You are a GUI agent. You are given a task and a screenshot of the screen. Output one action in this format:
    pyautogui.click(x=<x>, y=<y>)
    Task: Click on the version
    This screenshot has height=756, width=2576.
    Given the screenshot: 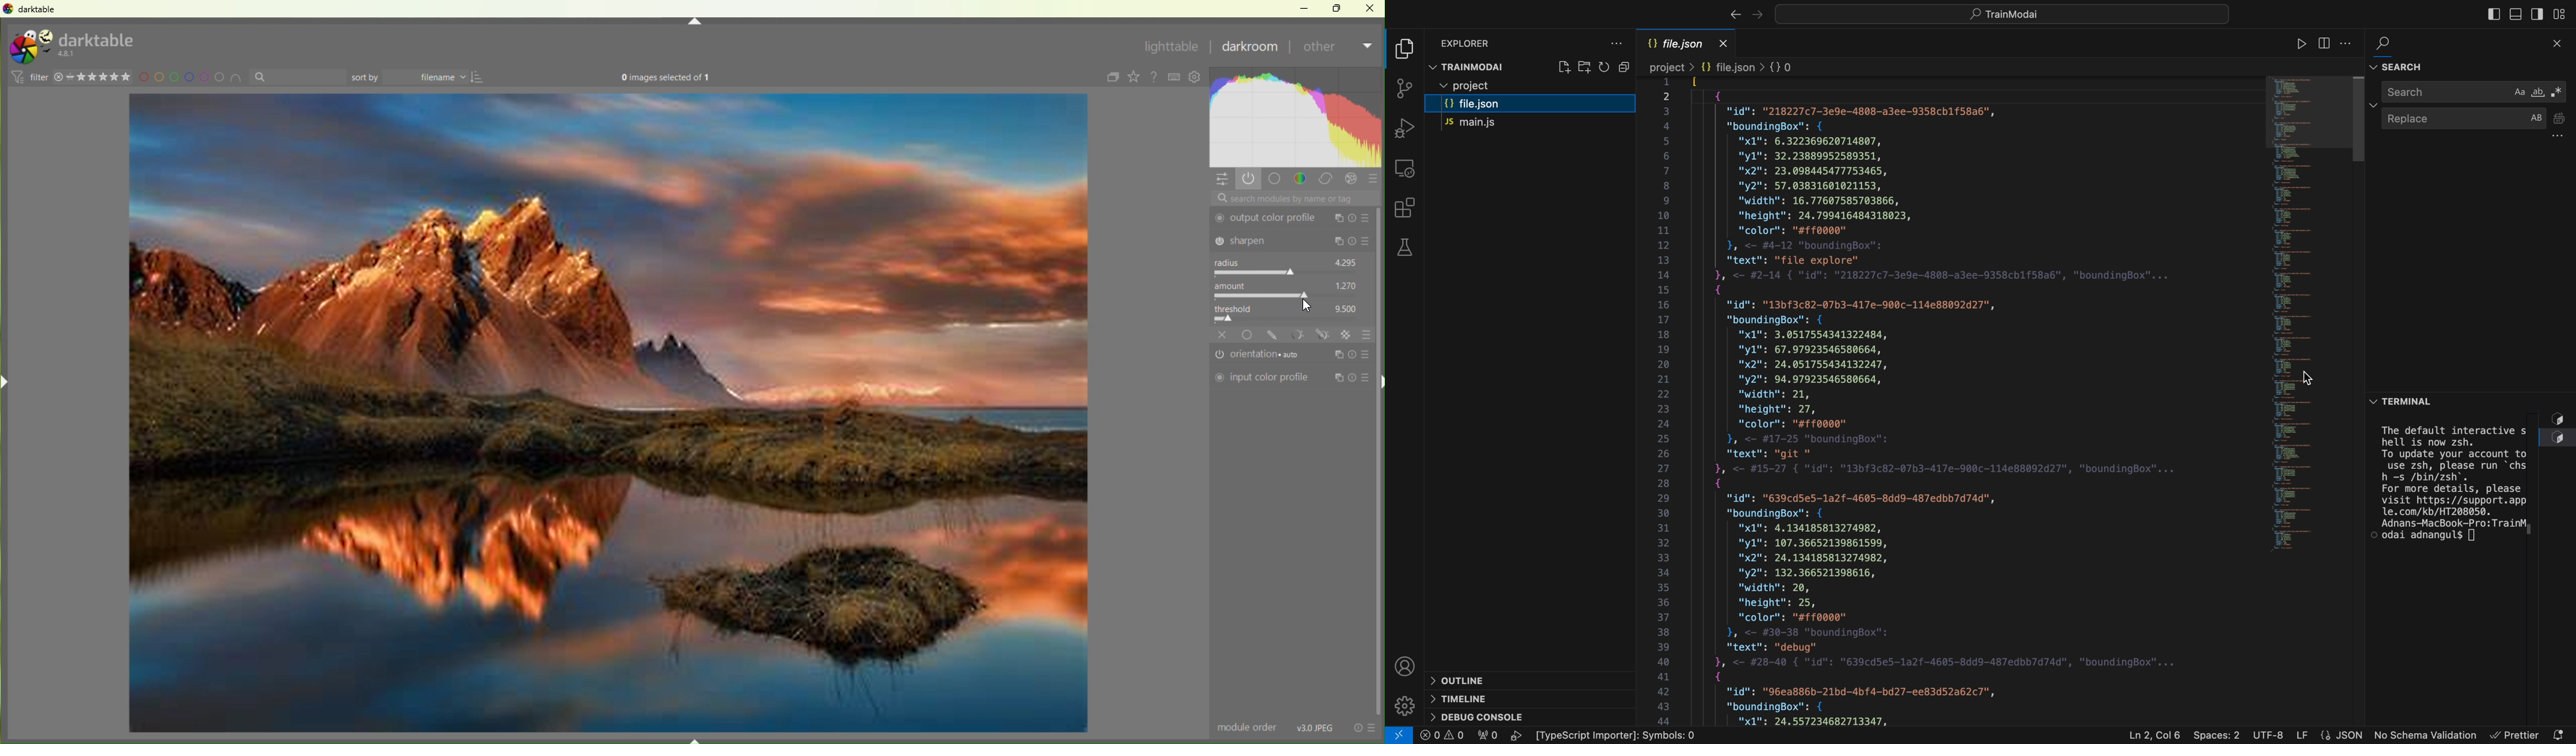 What is the action you would take?
    pyautogui.click(x=69, y=54)
    